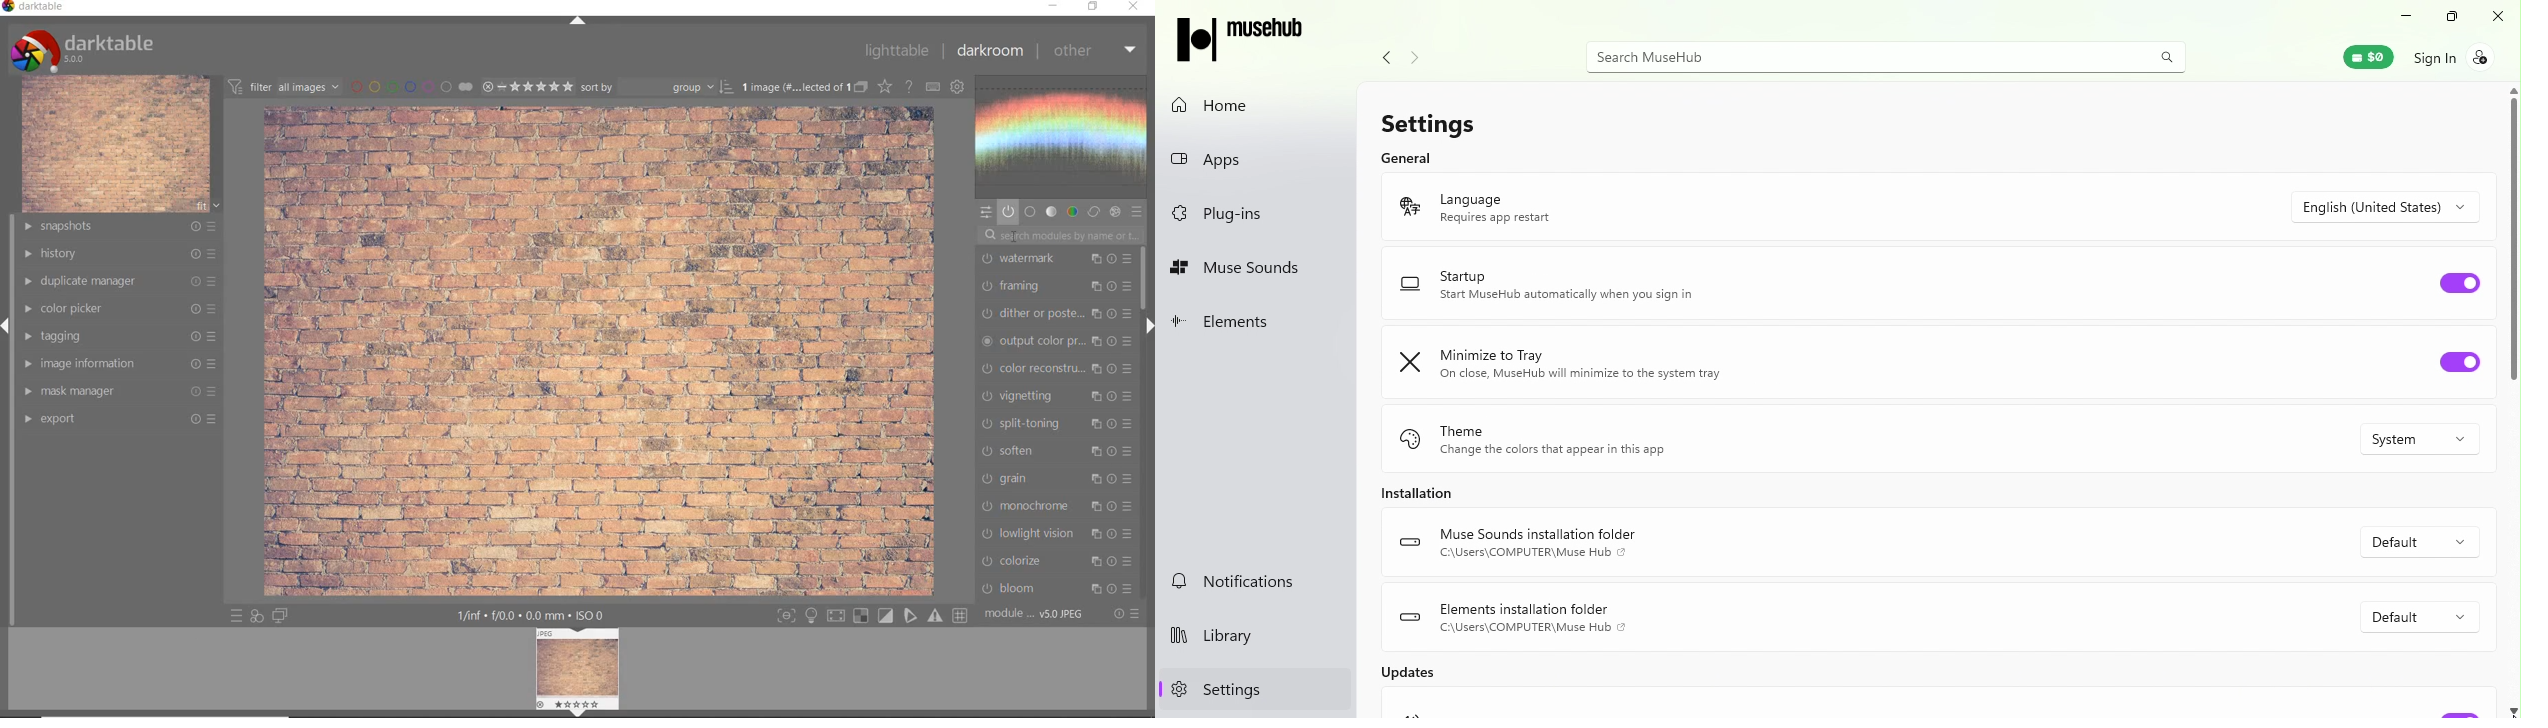 The width and height of the screenshot is (2548, 728). I want to click on Drop down, so click(2427, 539).